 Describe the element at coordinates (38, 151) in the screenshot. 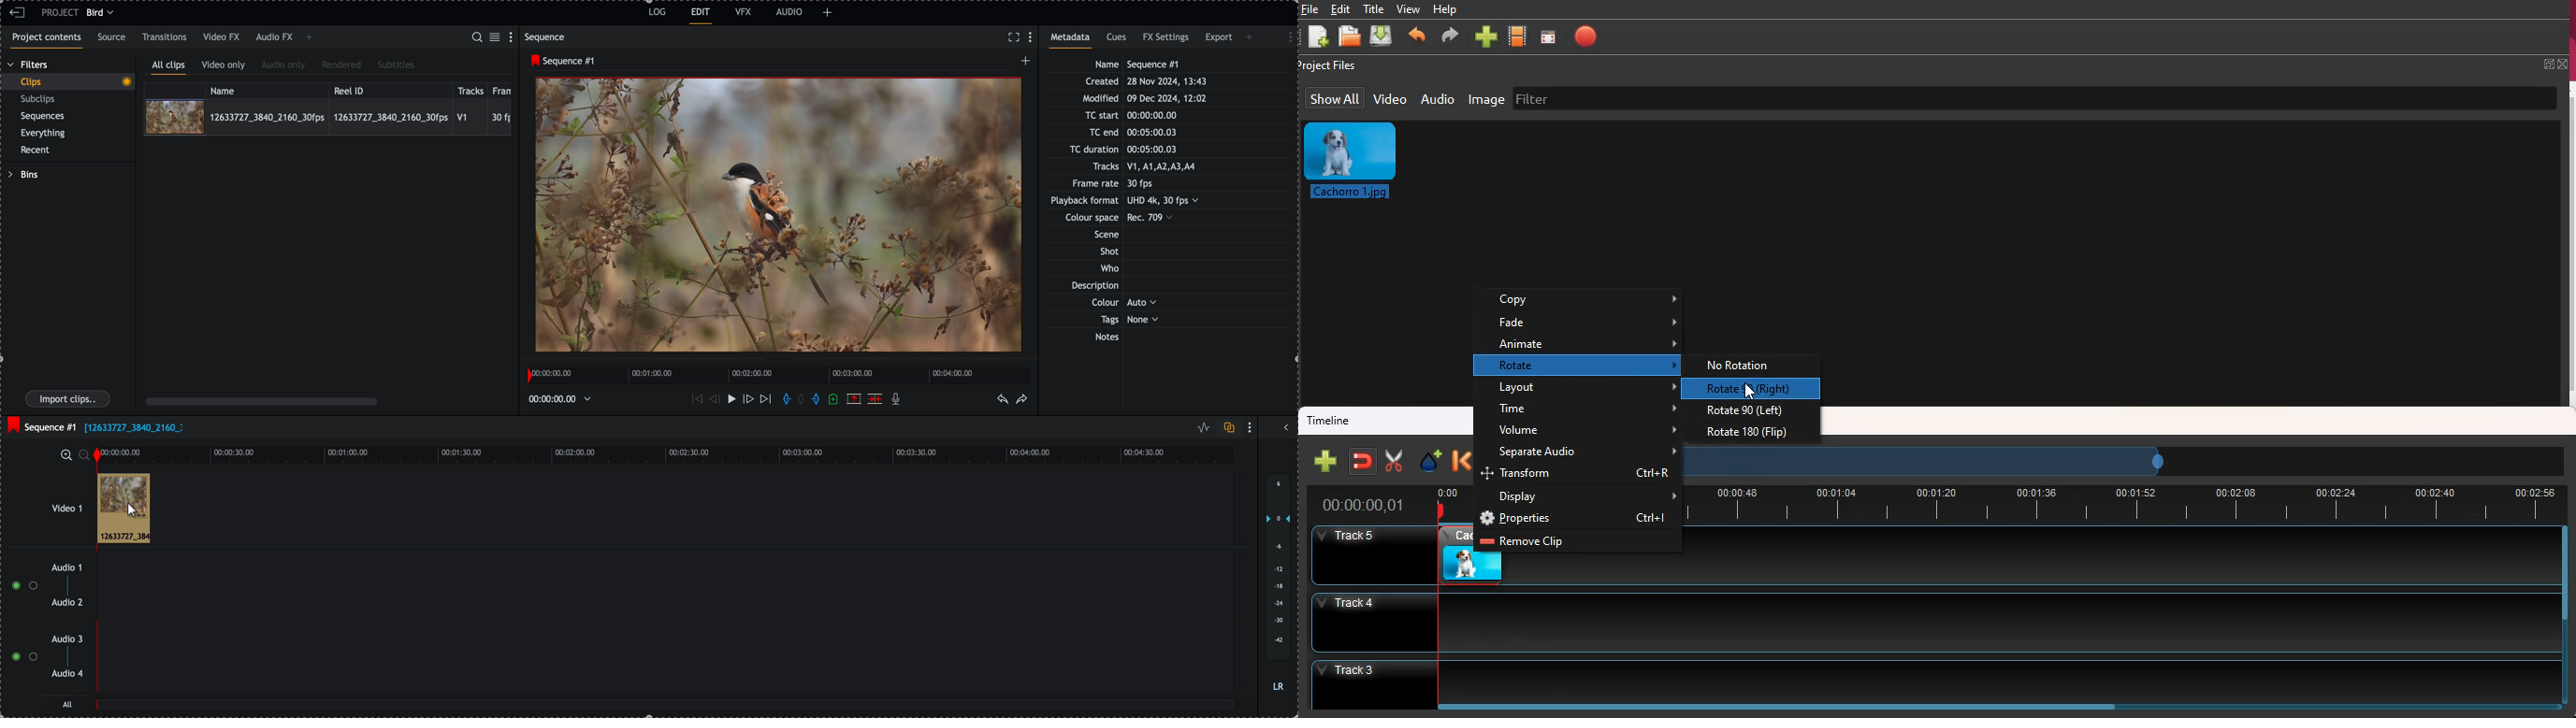

I see `recent` at that location.